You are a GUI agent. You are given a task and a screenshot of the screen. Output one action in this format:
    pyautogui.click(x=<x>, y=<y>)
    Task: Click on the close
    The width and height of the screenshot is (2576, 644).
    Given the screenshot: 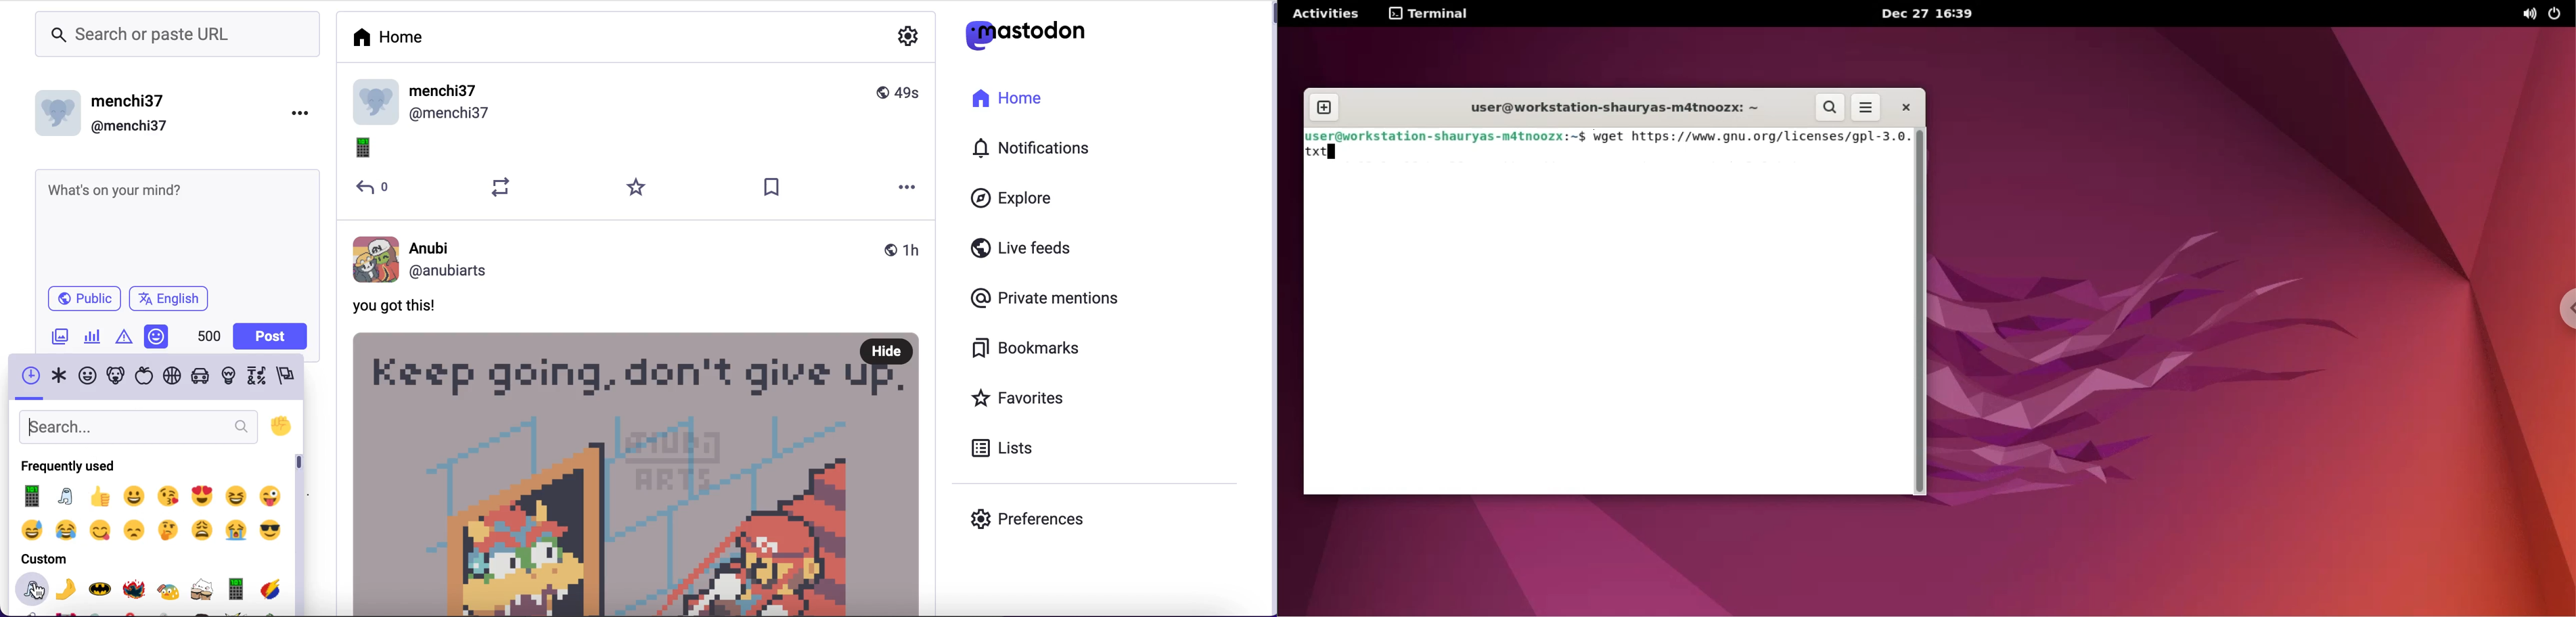 What is the action you would take?
    pyautogui.click(x=1904, y=106)
    